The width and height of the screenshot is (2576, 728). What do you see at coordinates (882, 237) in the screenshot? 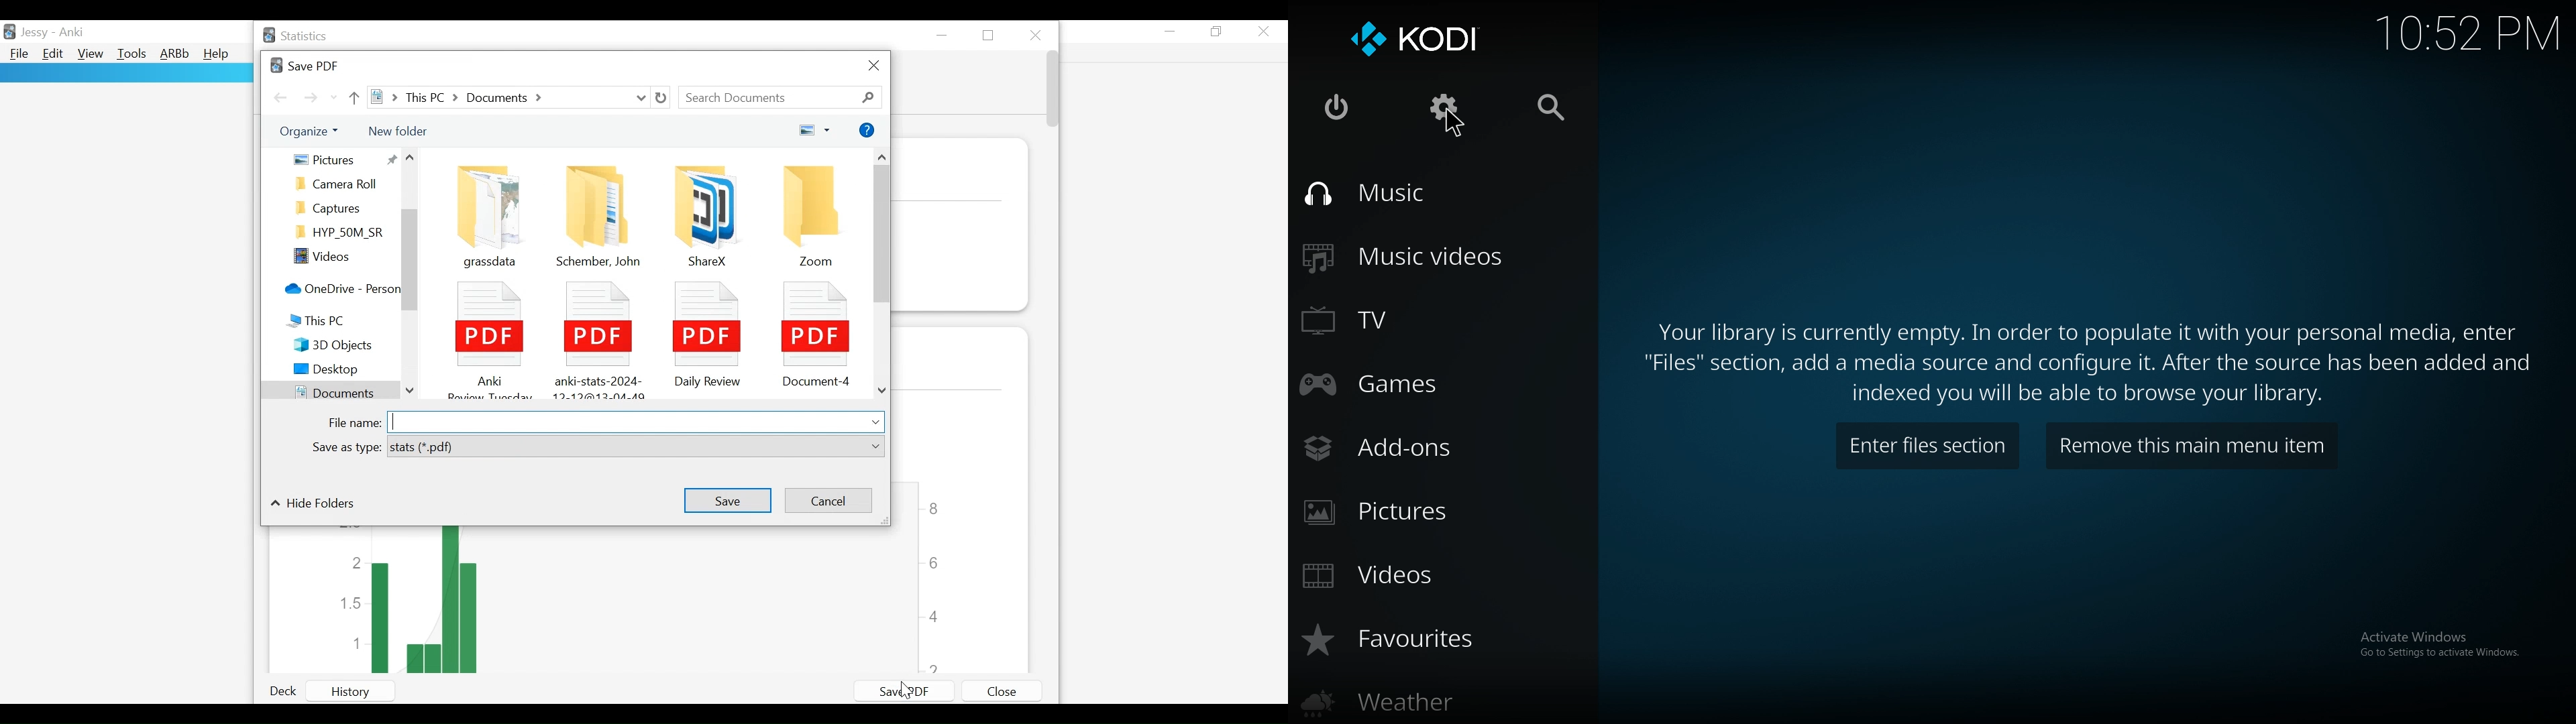
I see `Vertical Scroll bar` at bounding box center [882, 237].